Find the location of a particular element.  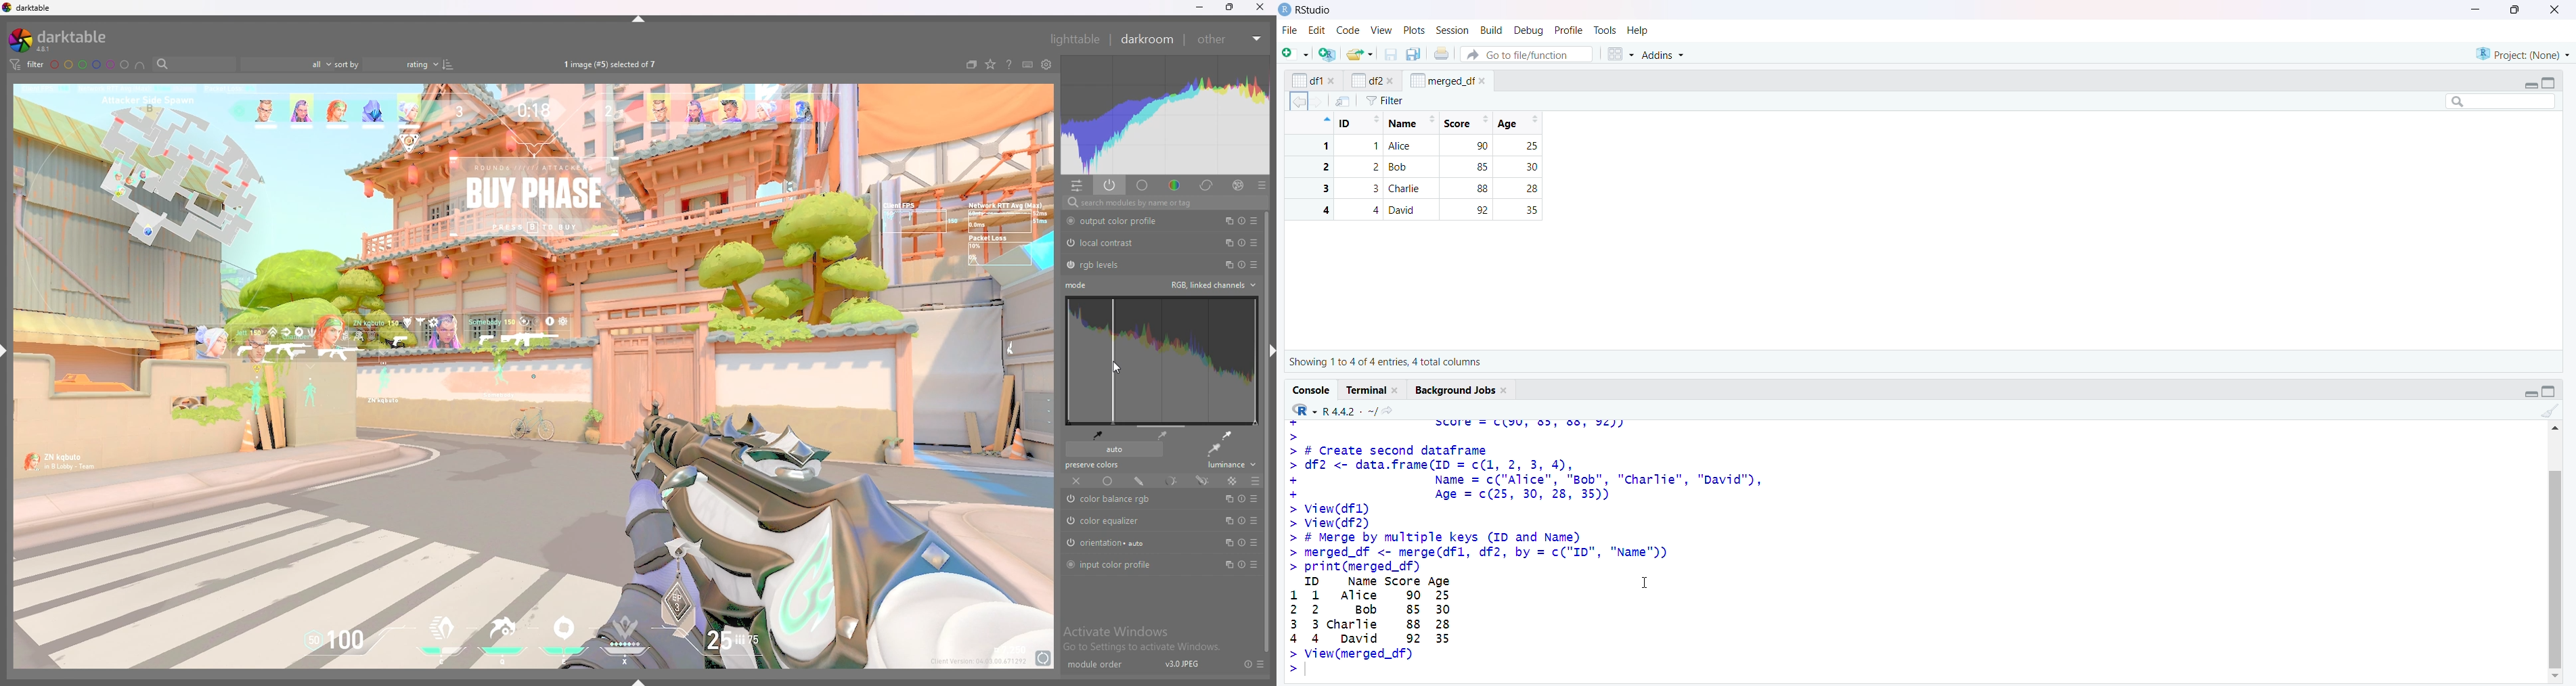

Switched on is located at coordinates (1070, 265).